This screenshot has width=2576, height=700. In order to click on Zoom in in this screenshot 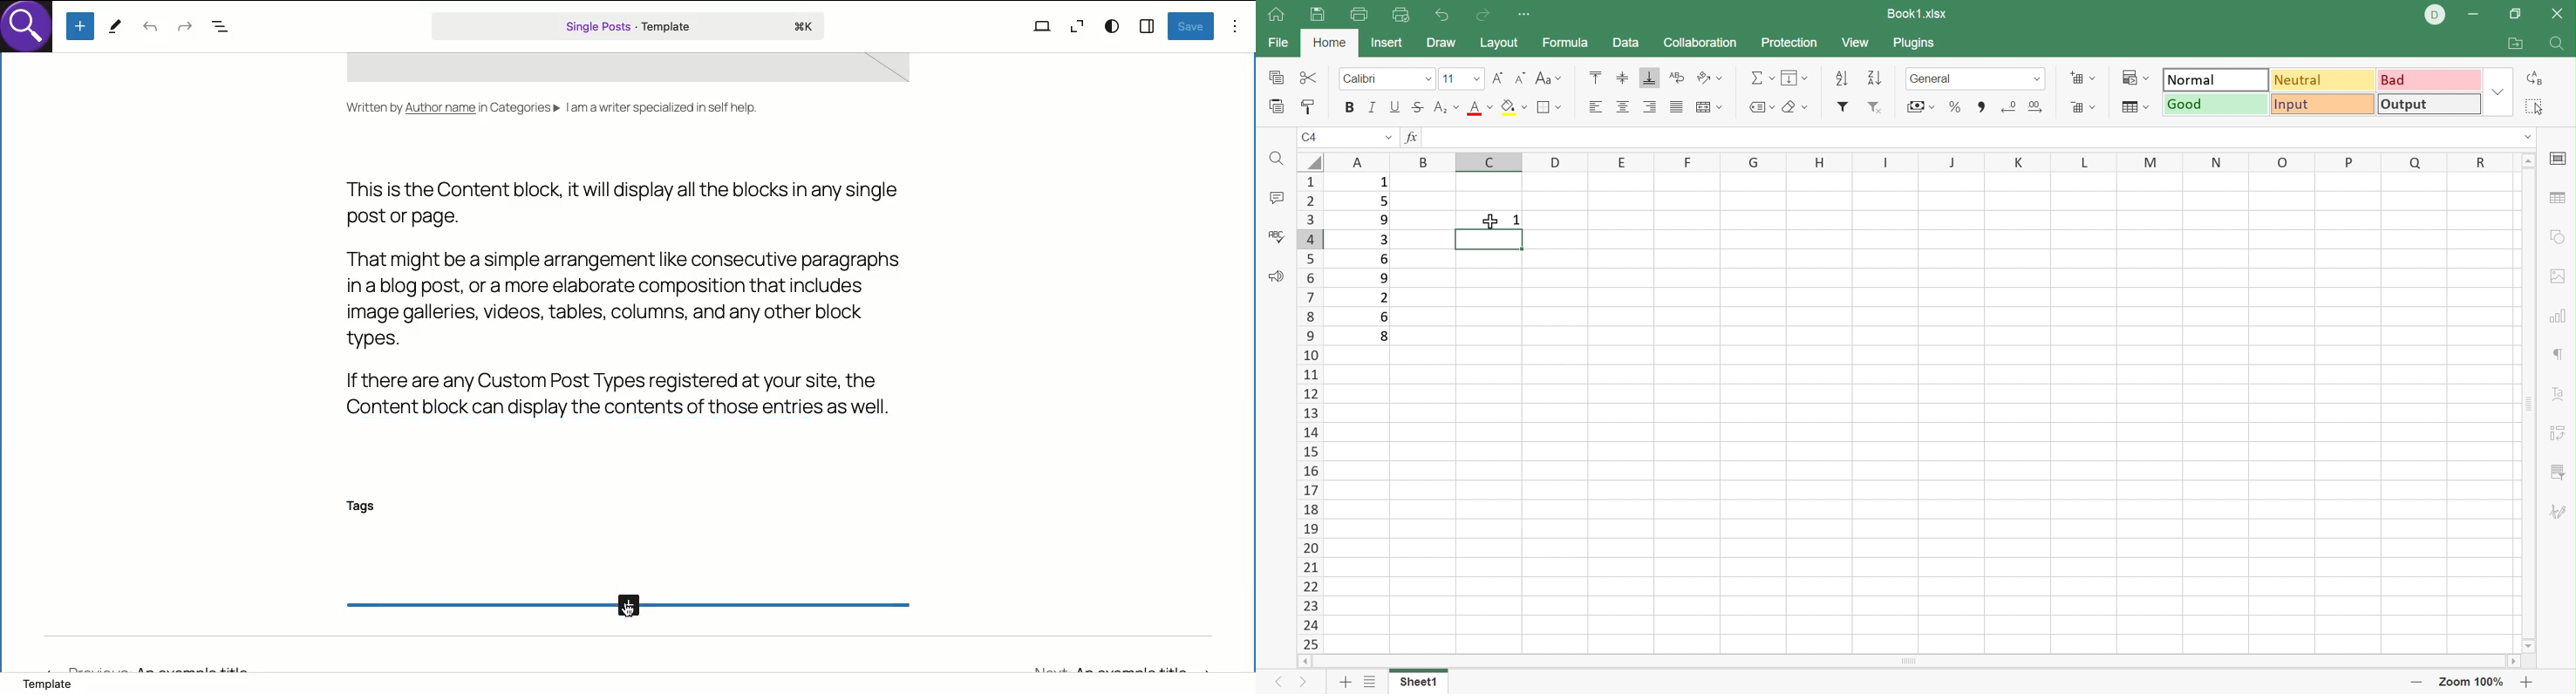, I will do `click(2411, 681)`.